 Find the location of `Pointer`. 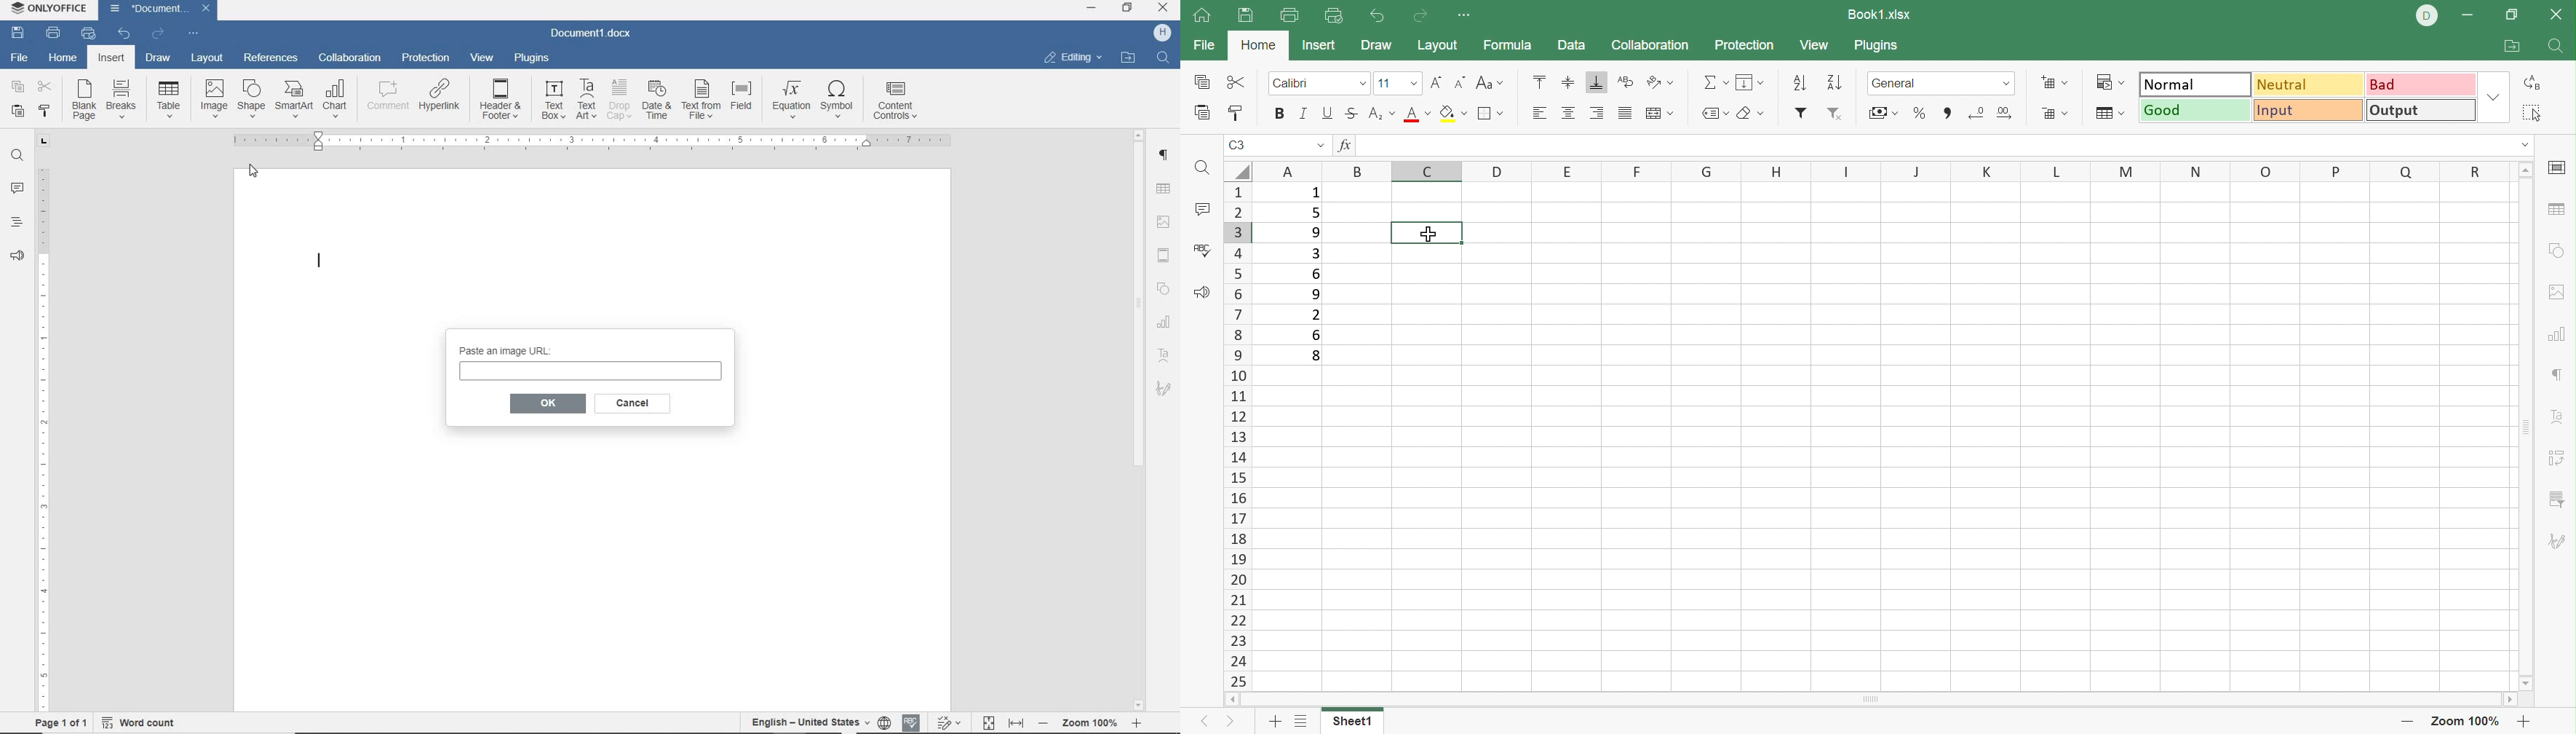

Pointer is located at coordinates (252, 172).